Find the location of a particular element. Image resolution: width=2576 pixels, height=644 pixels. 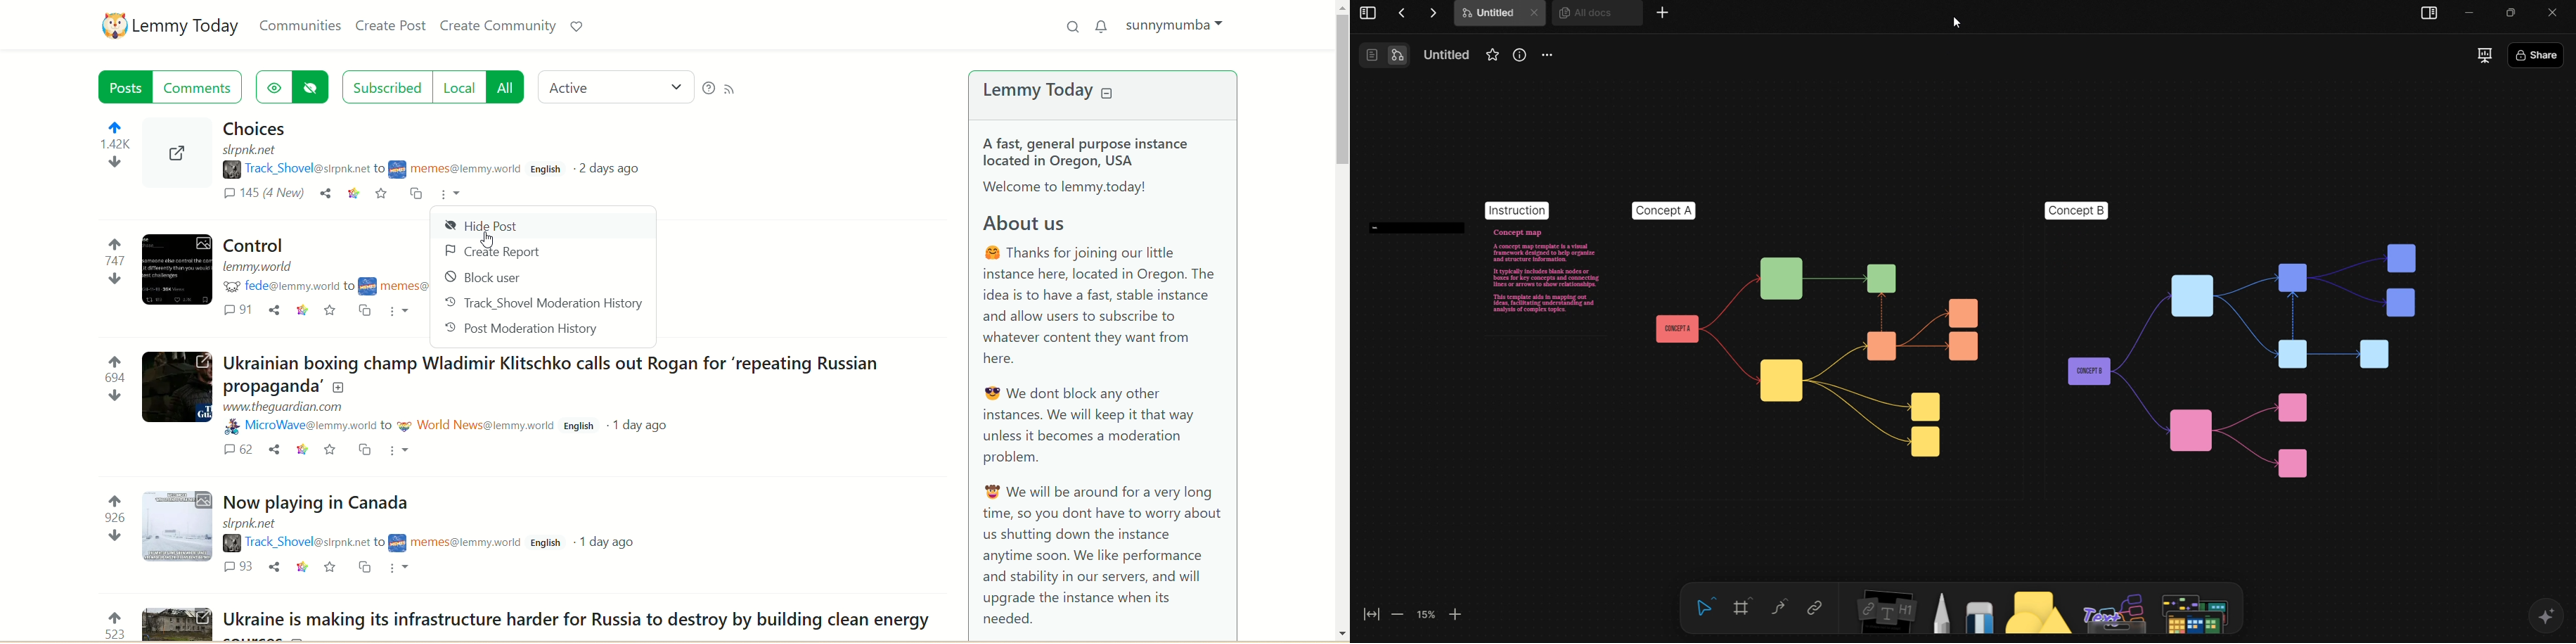

Presentation Mode is located at coordinates (2485, 56).